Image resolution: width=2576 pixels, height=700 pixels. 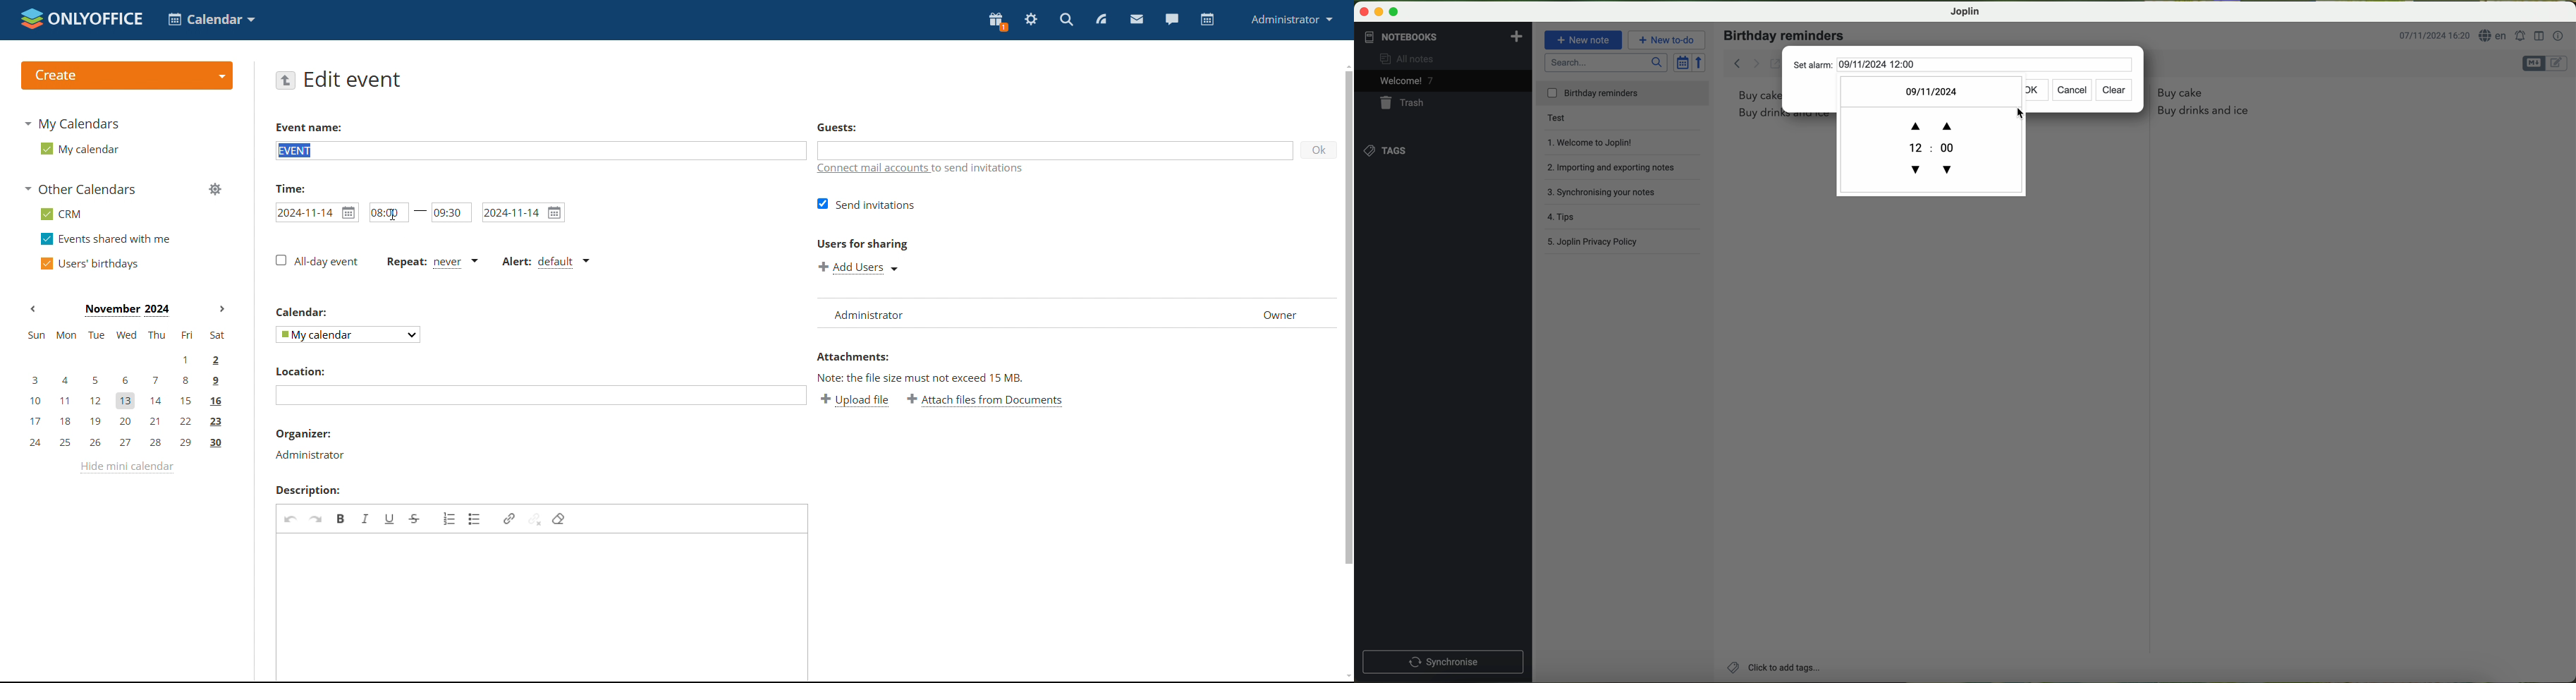 I want to click on 09/11/2024, so click(x=1939, y=89).